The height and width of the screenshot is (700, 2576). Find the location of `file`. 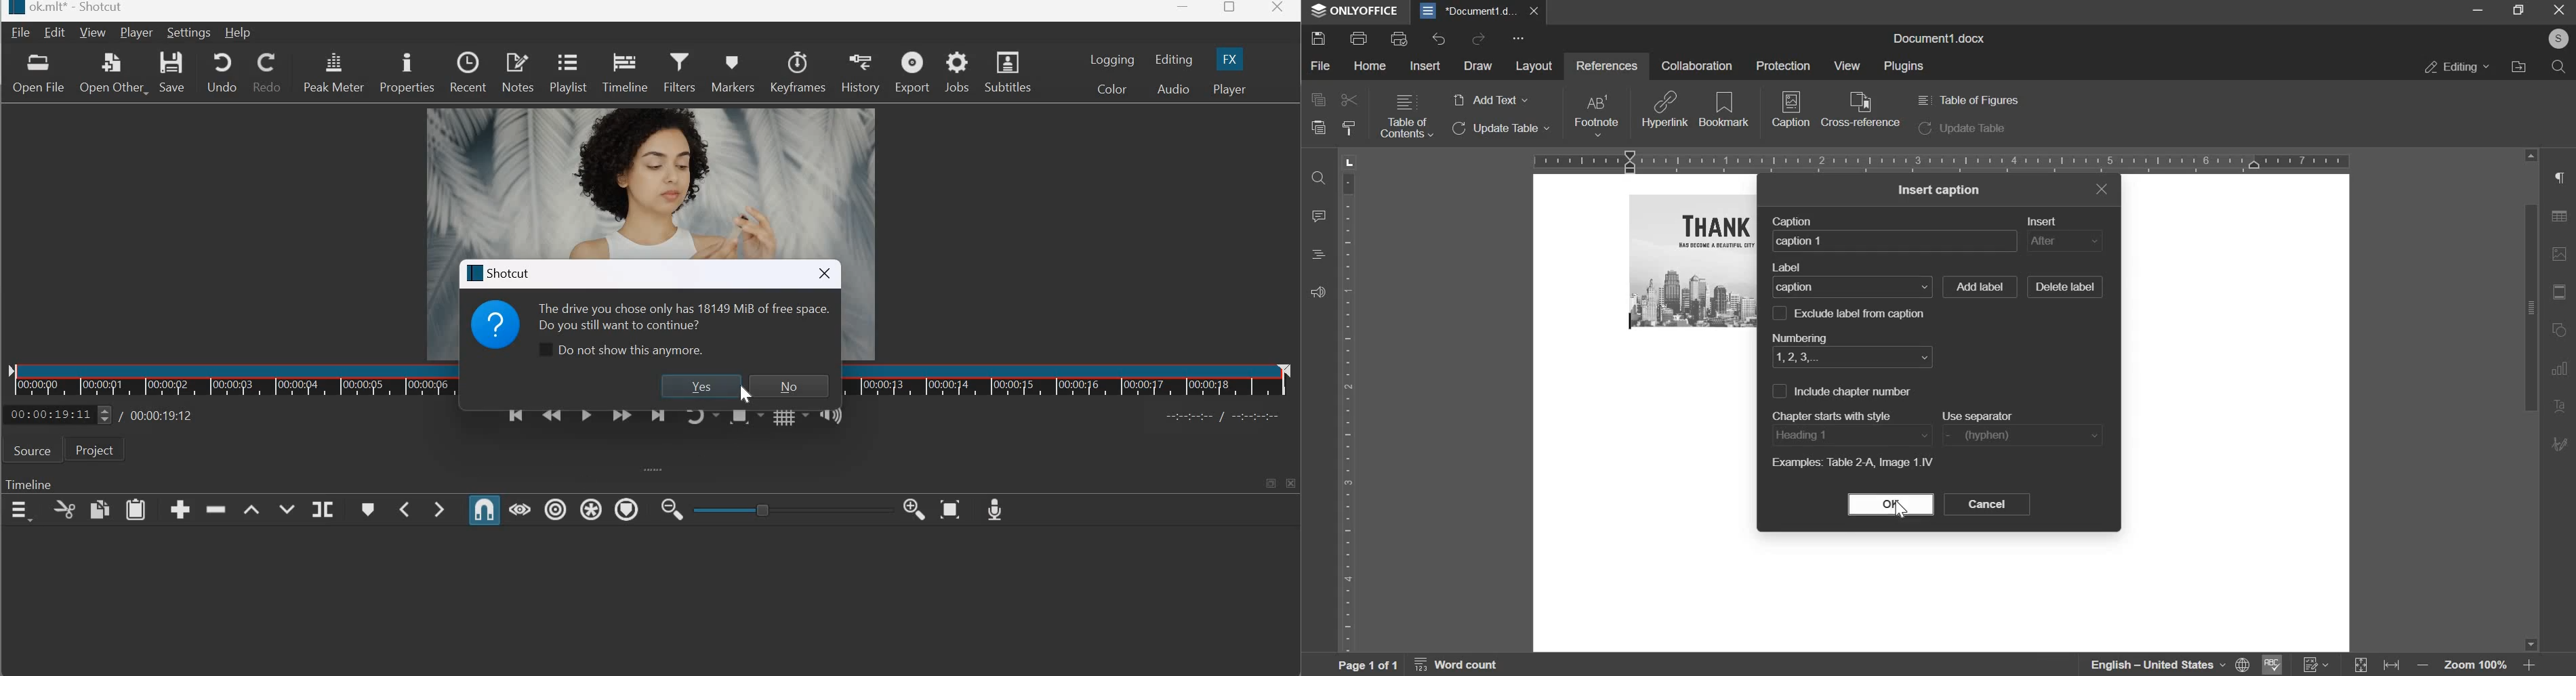

file is located at coordinates (1321, 67).